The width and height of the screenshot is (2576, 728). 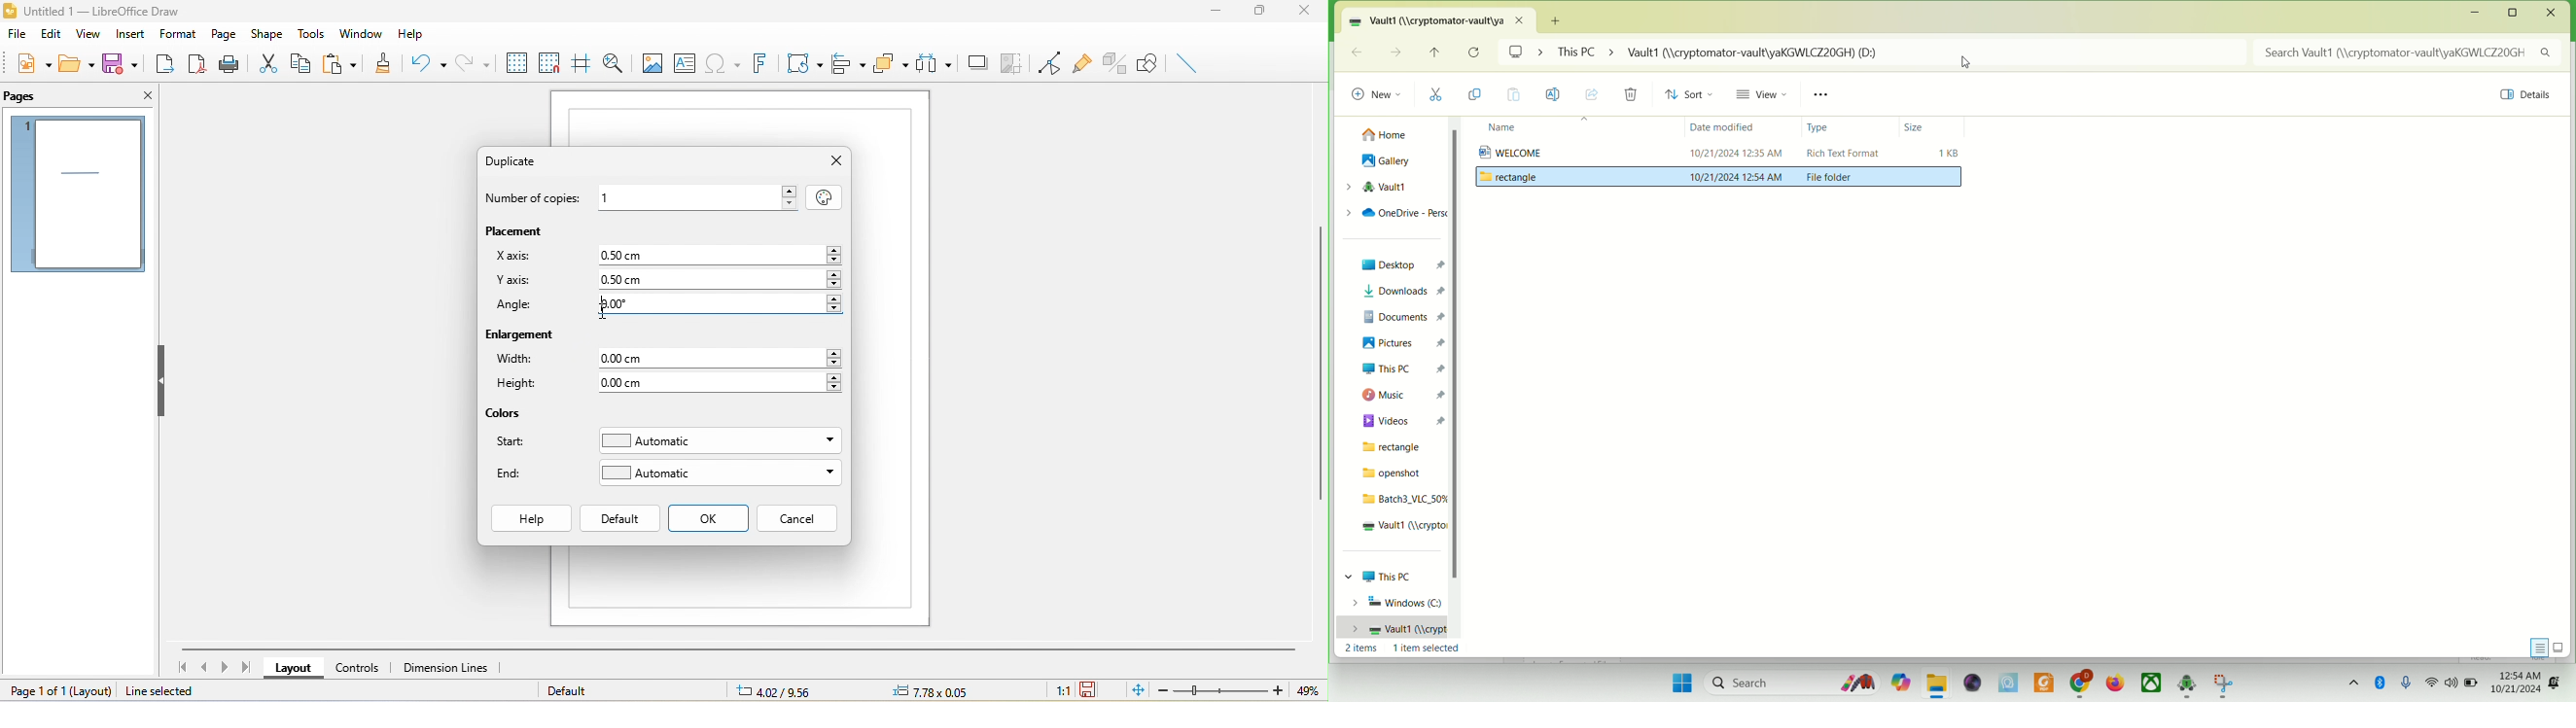 I want to click on close, so click(x=835, y=161).